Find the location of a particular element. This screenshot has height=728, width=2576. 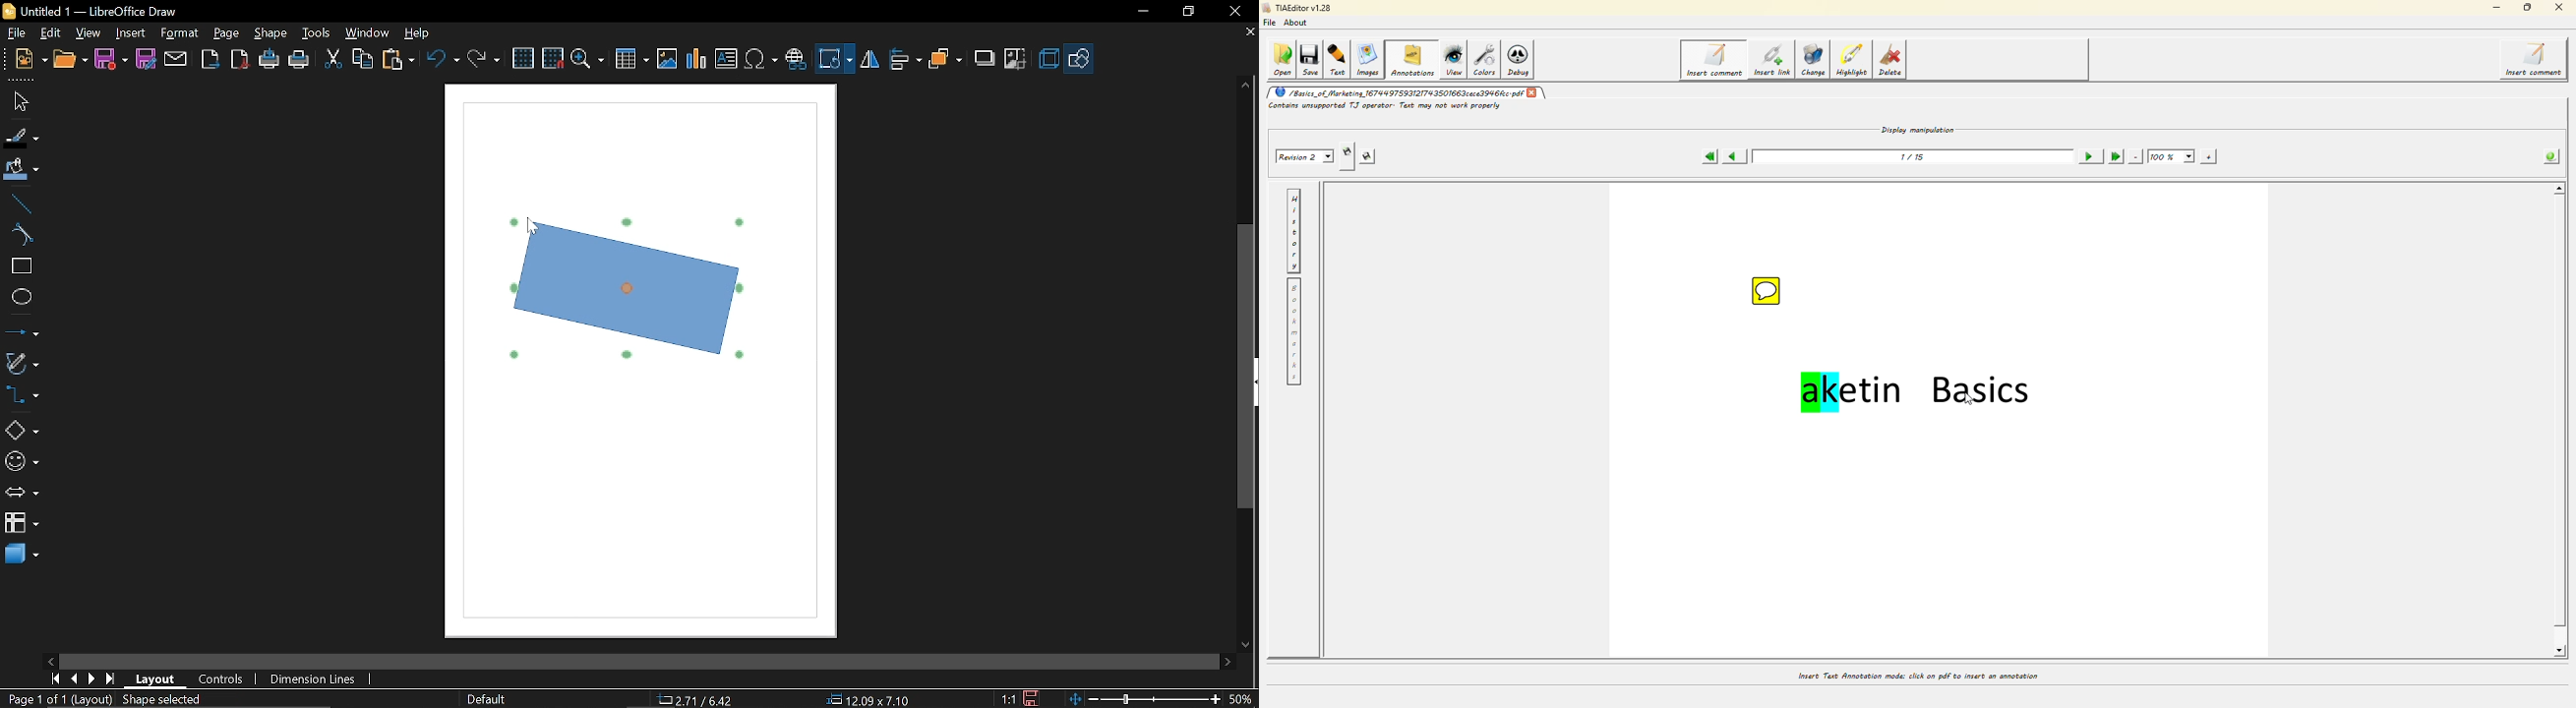

Default is located at coordinates (484, 698).